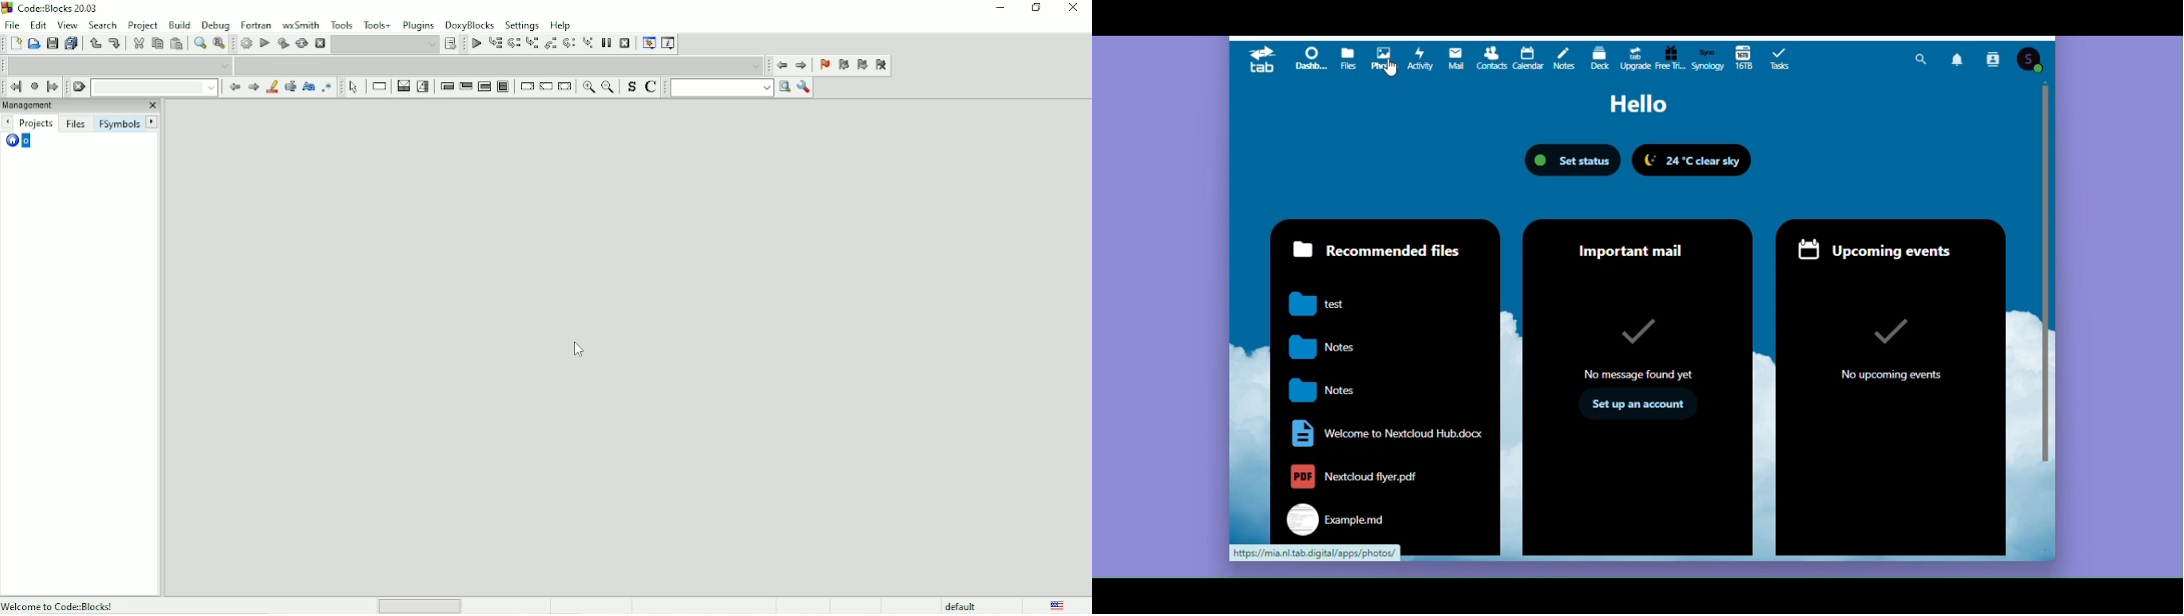  I want to click on Debugging windows, so click(647, 44).